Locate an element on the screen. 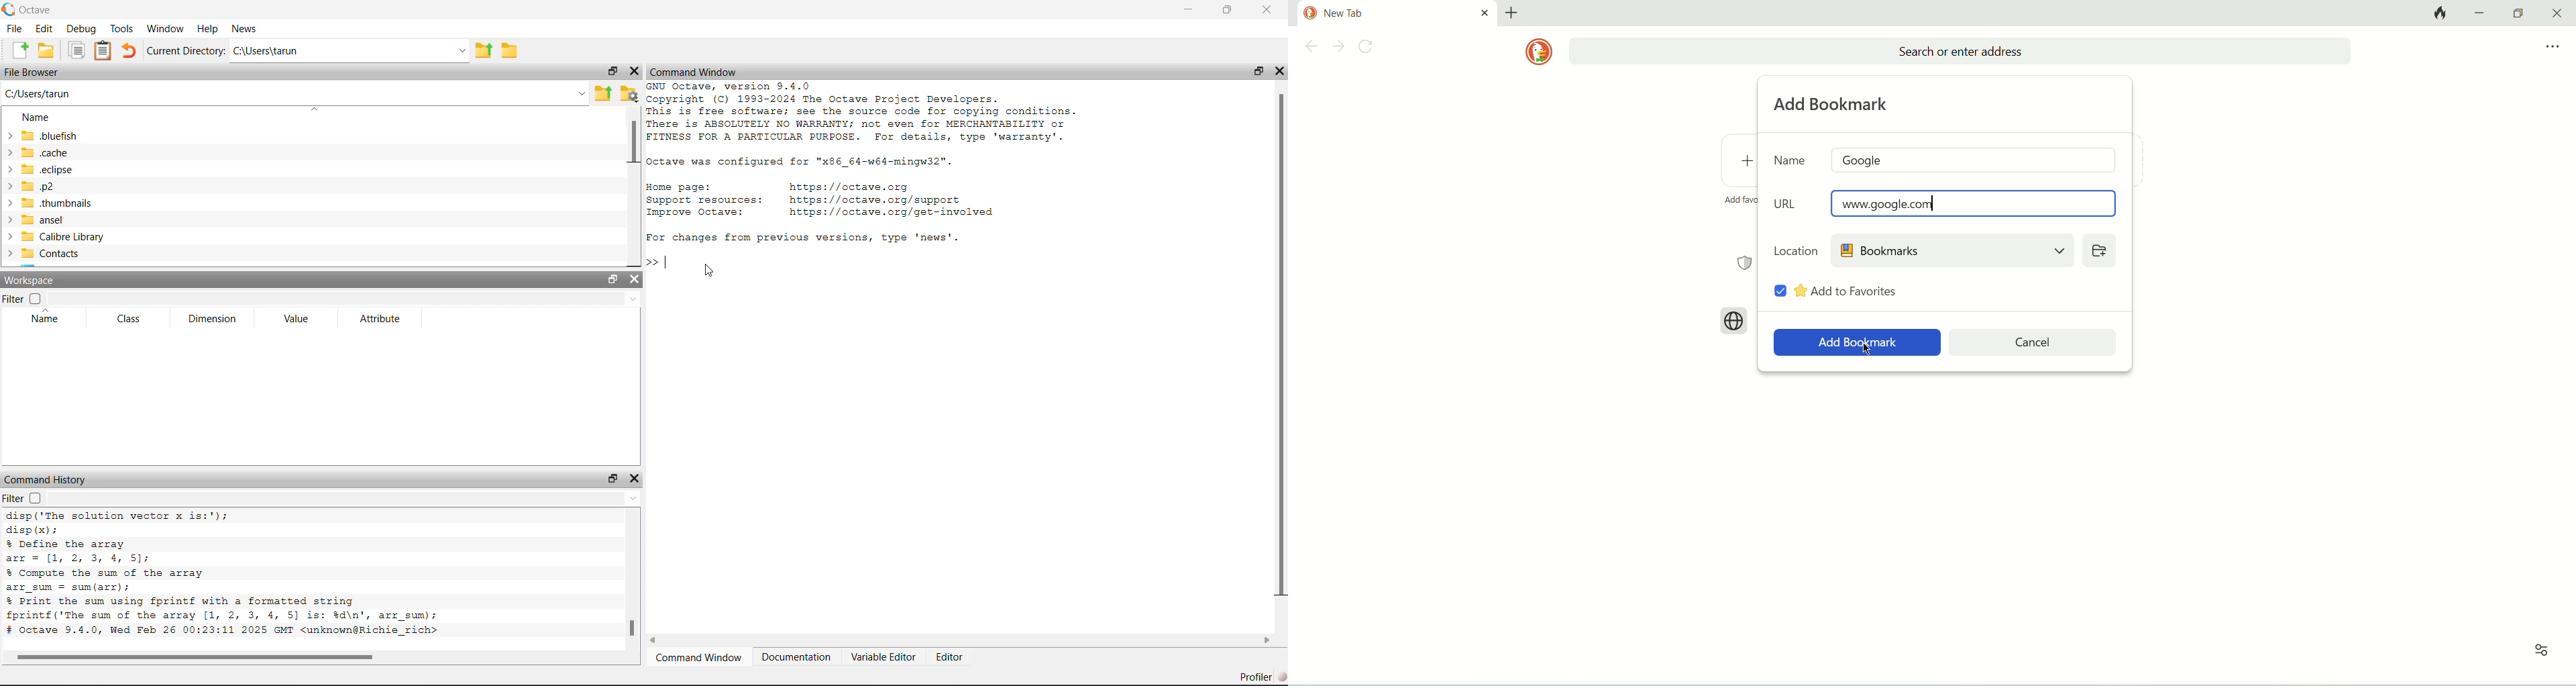 The image size is (2576, 700). Filter is located at coordinates (13, 299).